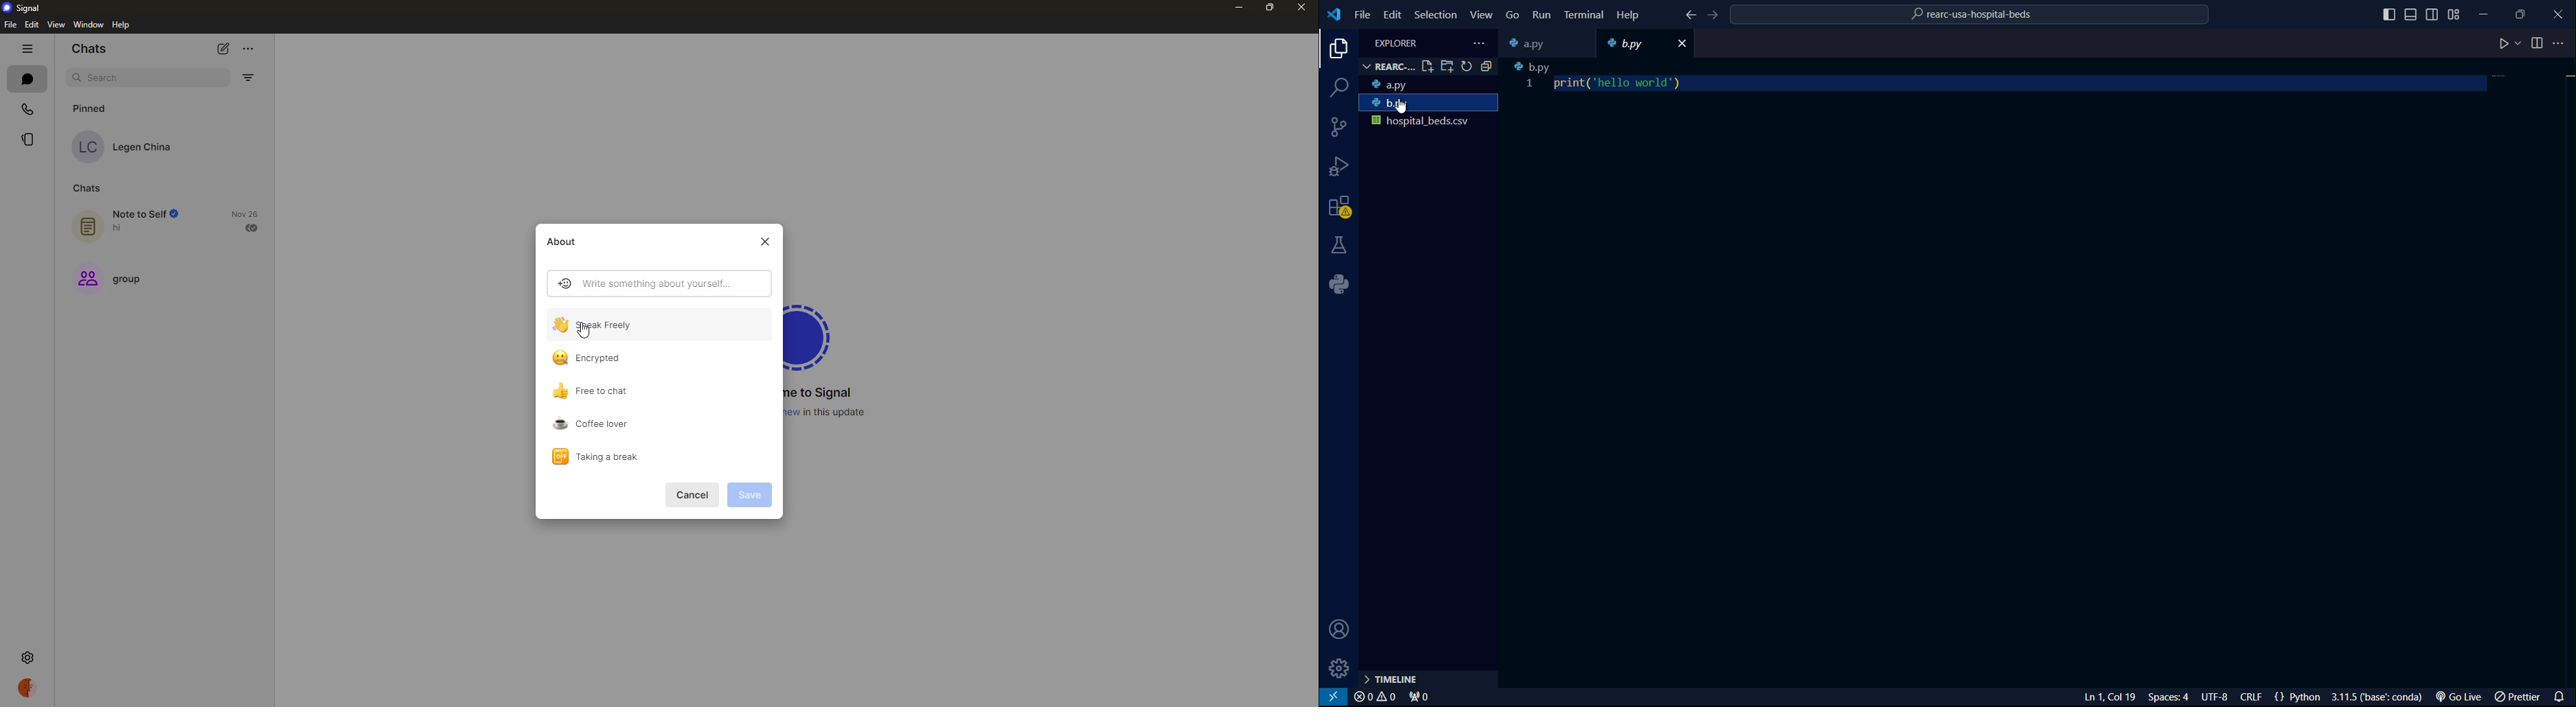 The width and height of the screenshot is (2576, 728). Describe the element at coordinates (1584, 16) in the screenshot. I see `terminal menu` at that location.